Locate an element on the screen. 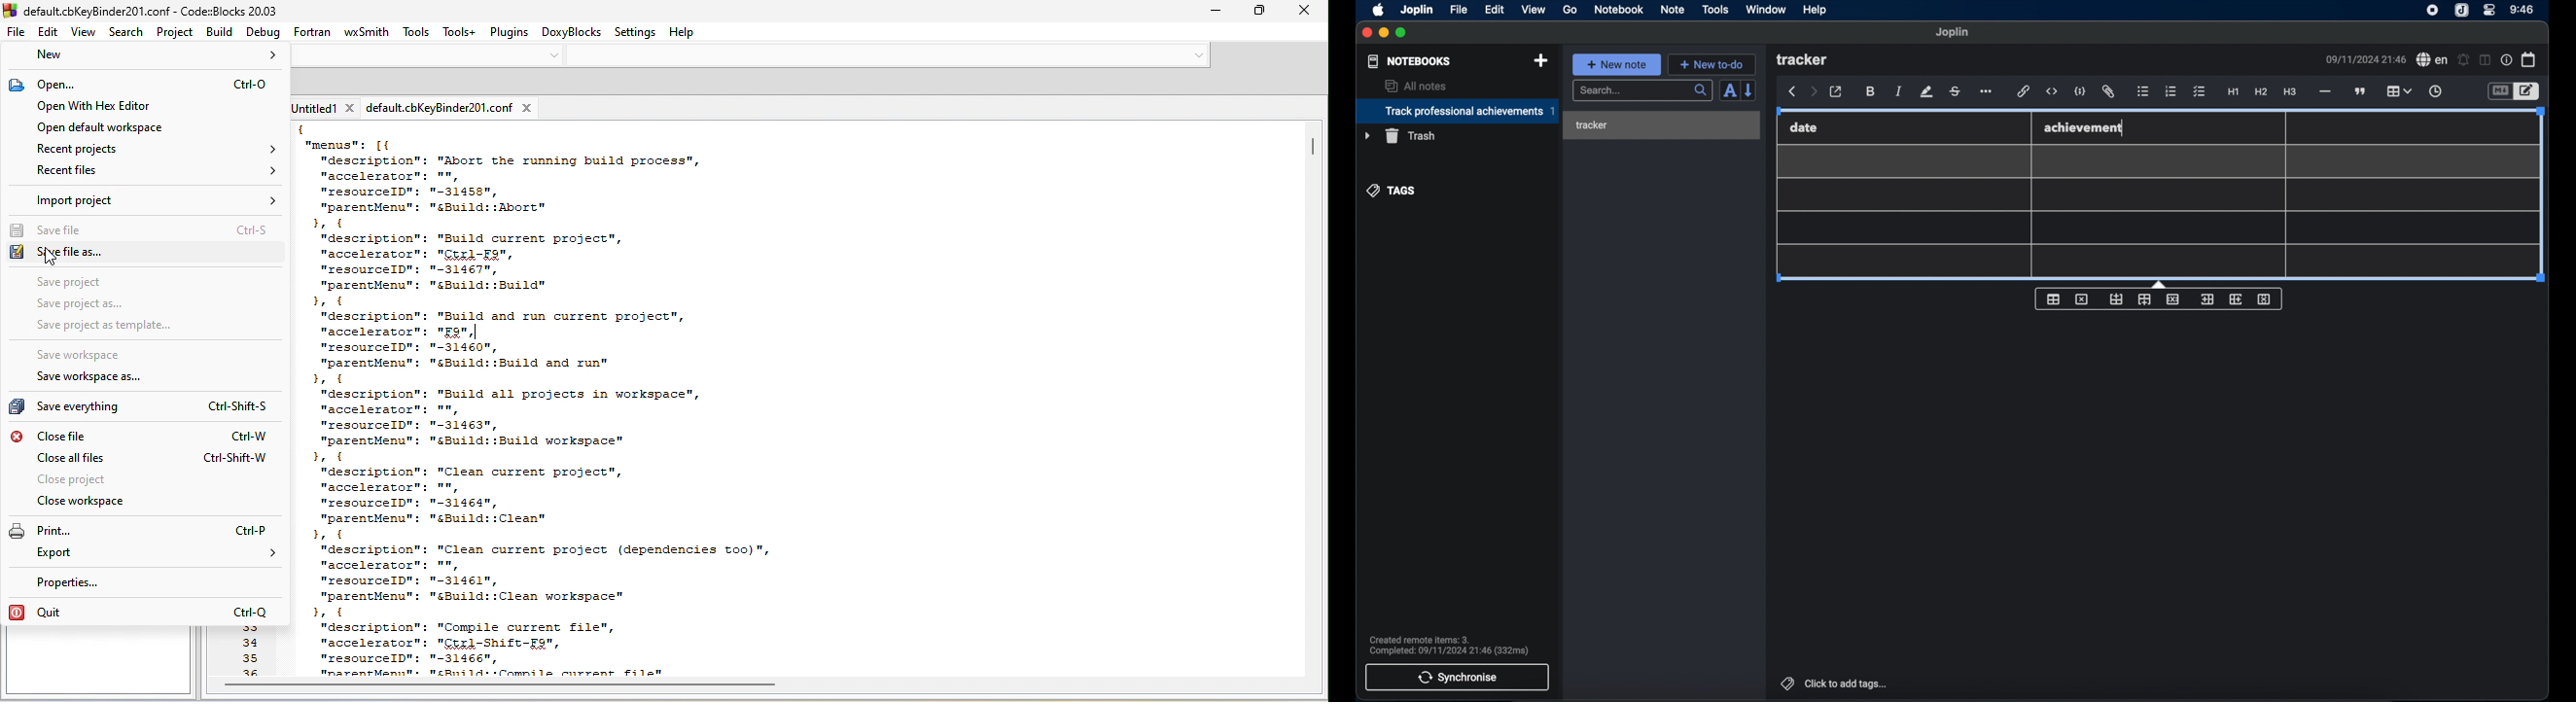 The height and width of the screenshot is (728, 2576). save file as is located at coordinates (99, 253).